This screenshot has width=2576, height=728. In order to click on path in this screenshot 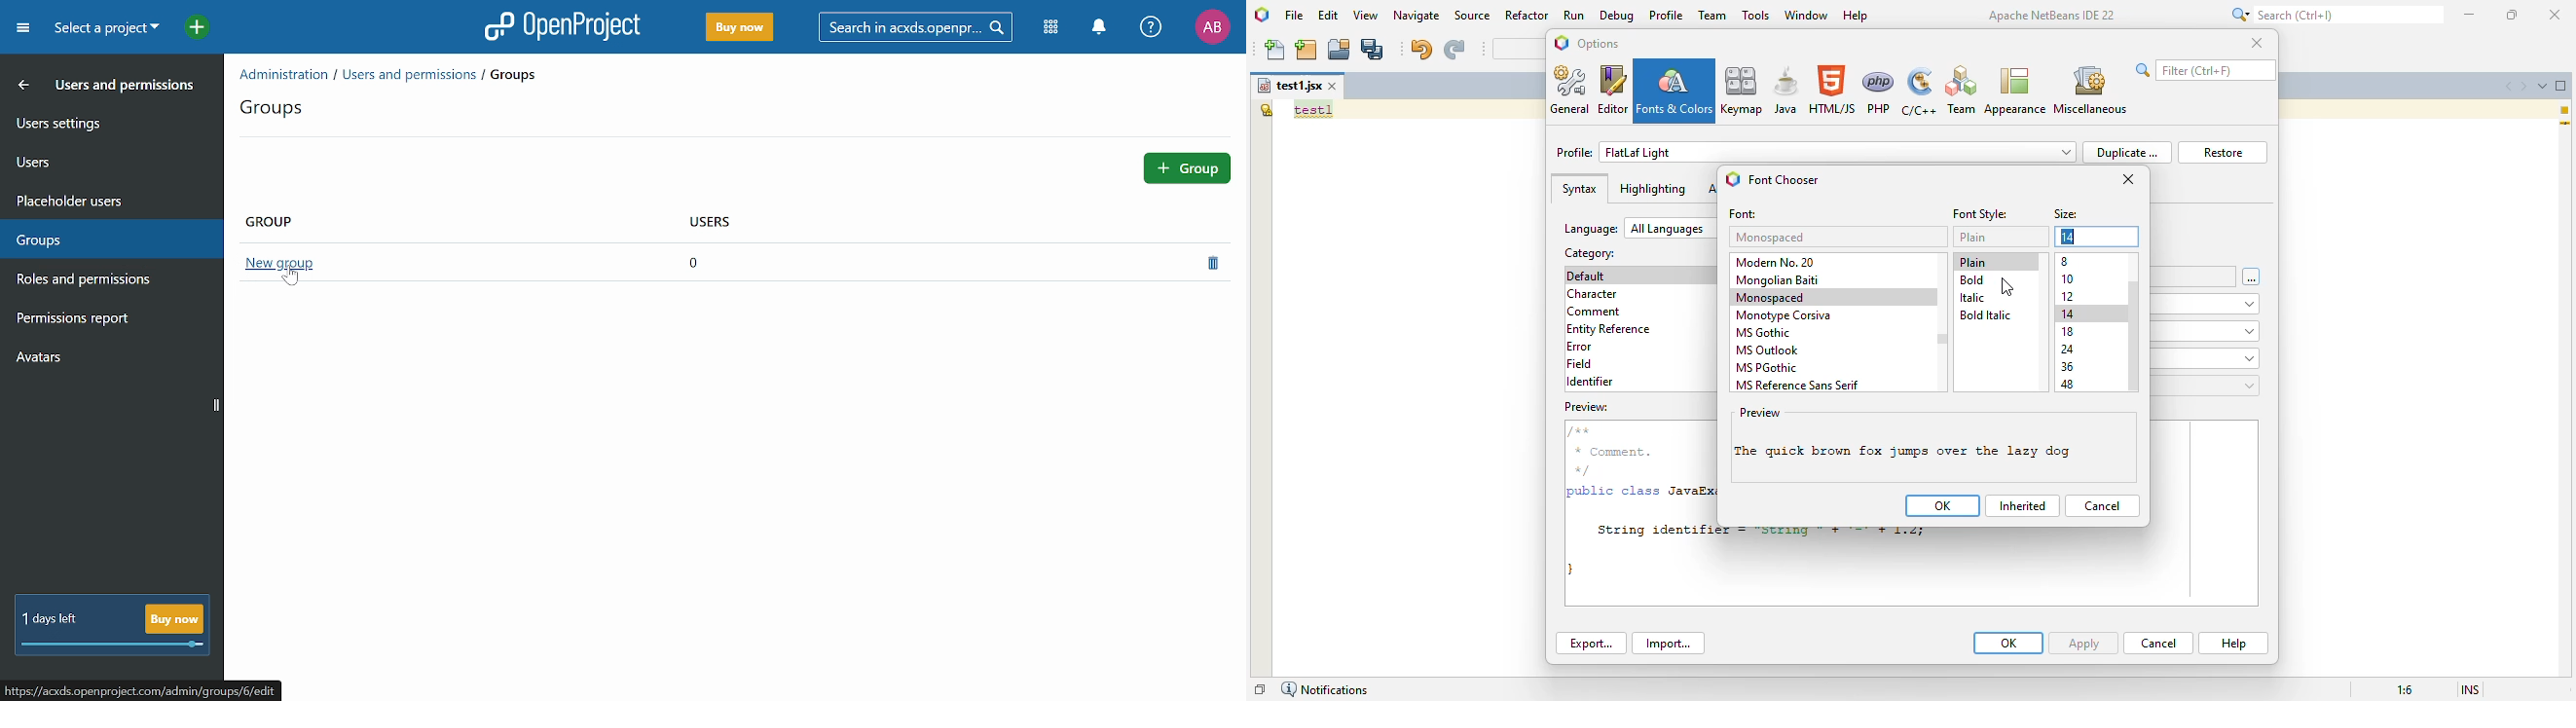, I will do `click(394, 73)`.